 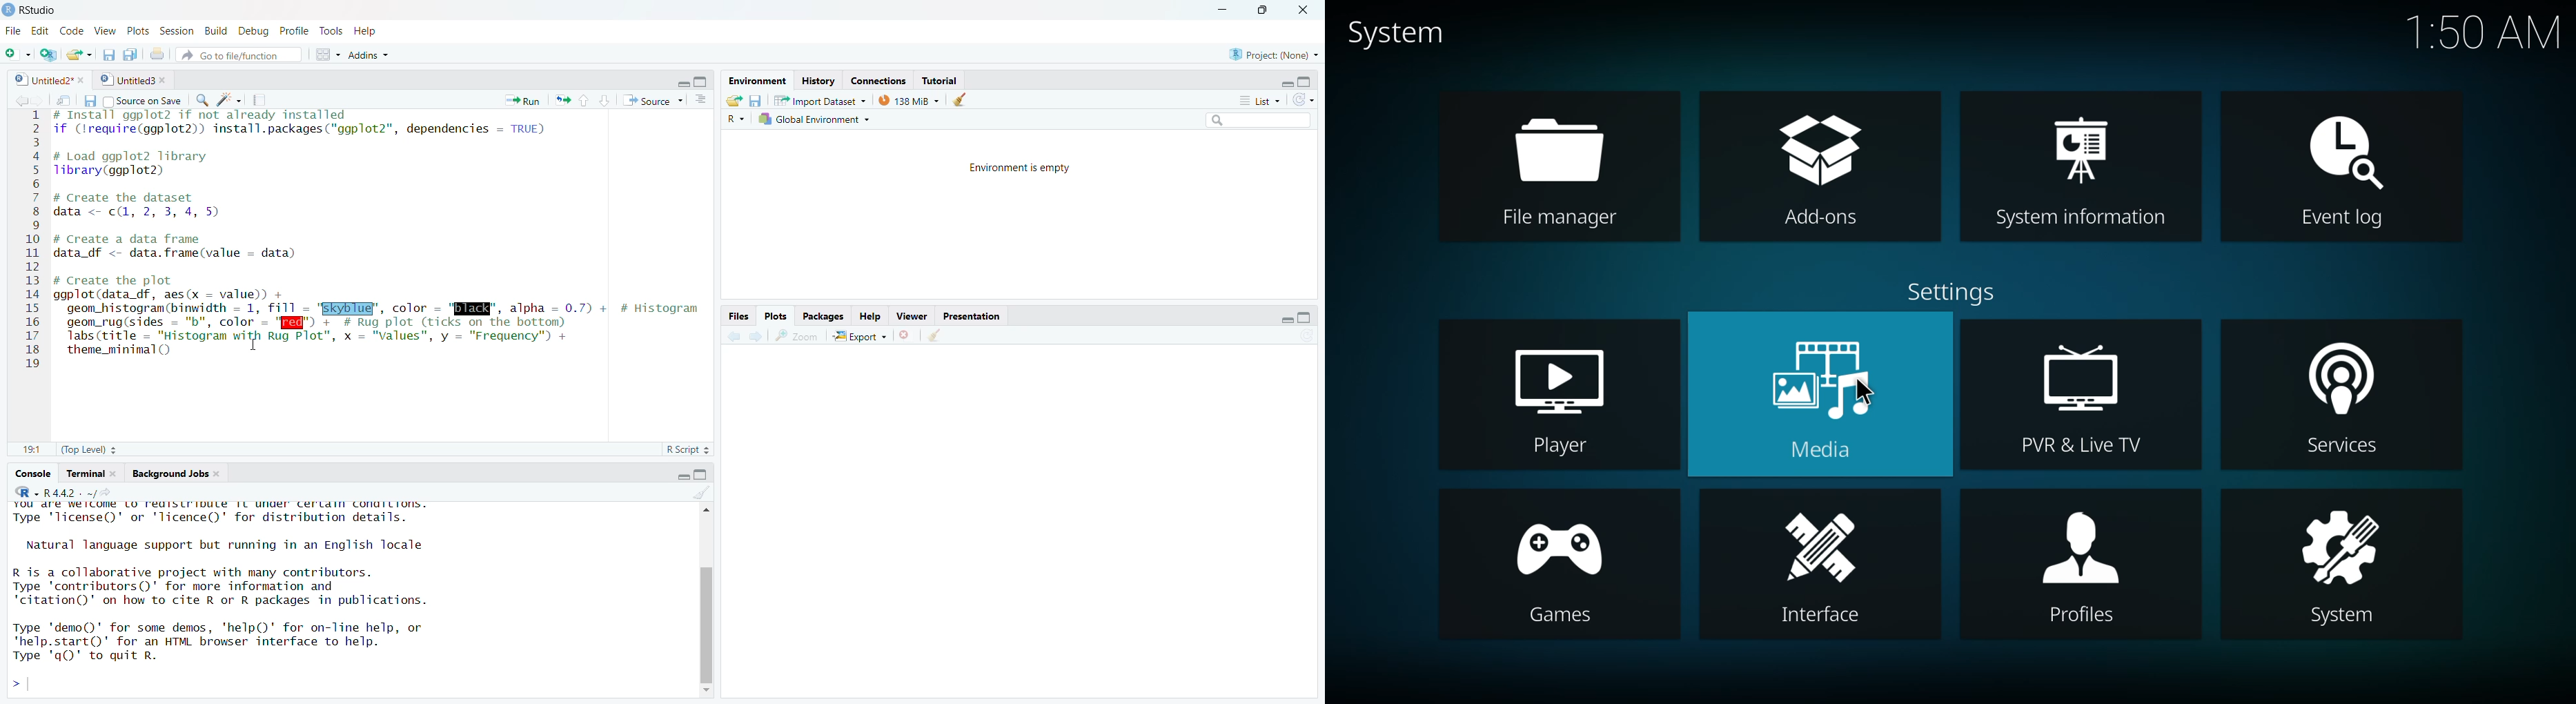 I want to click on forward /backward, so click(x=742, y=336).